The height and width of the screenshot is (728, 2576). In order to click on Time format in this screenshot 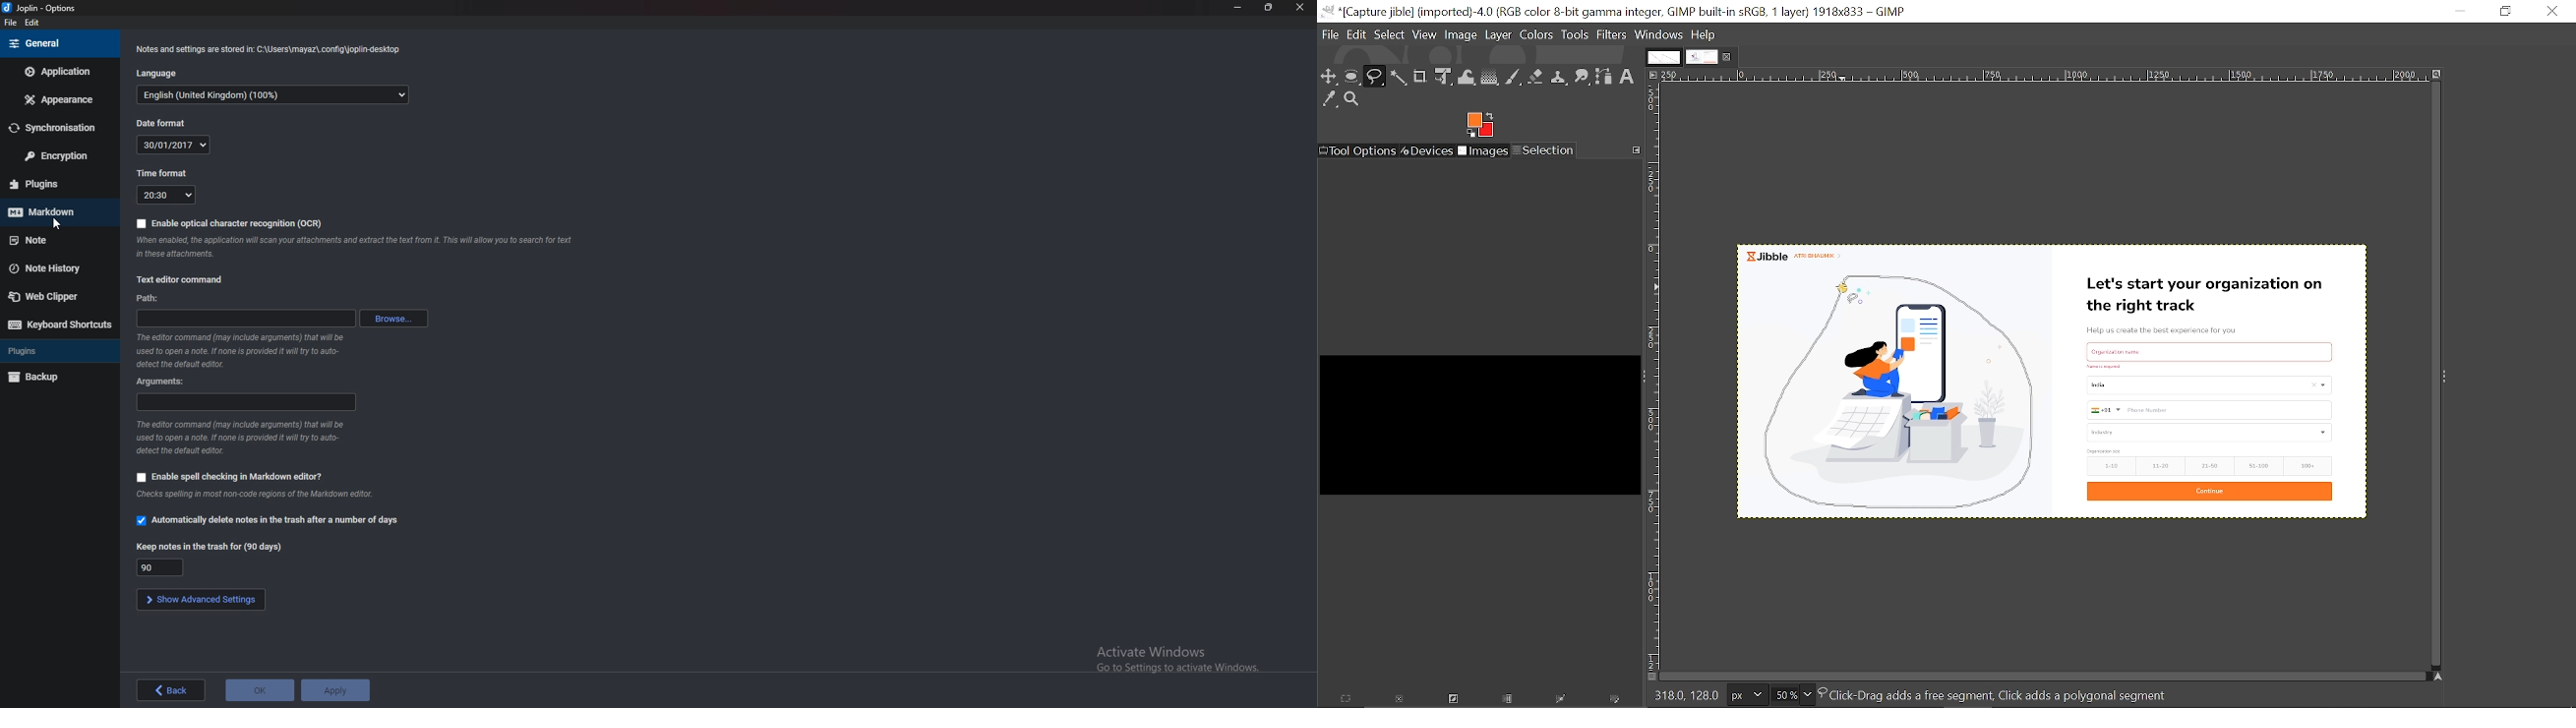, I will do `click(167, 195)`.